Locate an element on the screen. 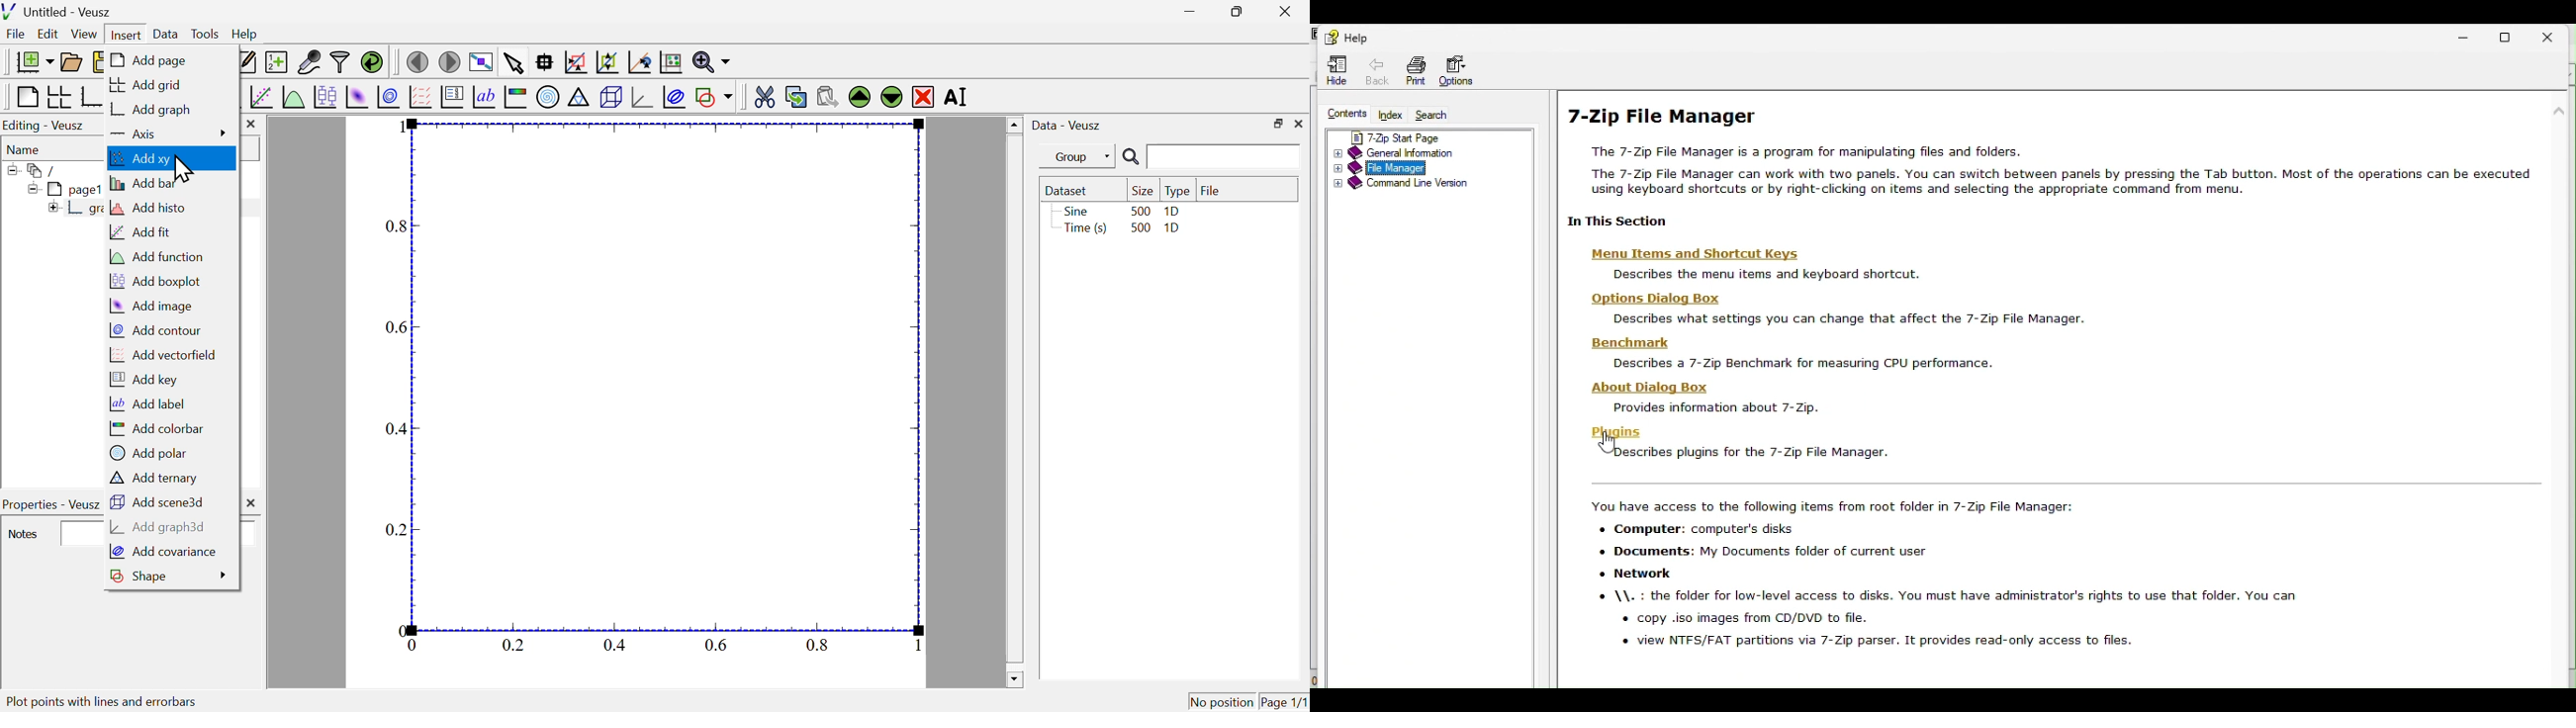  Options is located at coordinates (1462, 66).